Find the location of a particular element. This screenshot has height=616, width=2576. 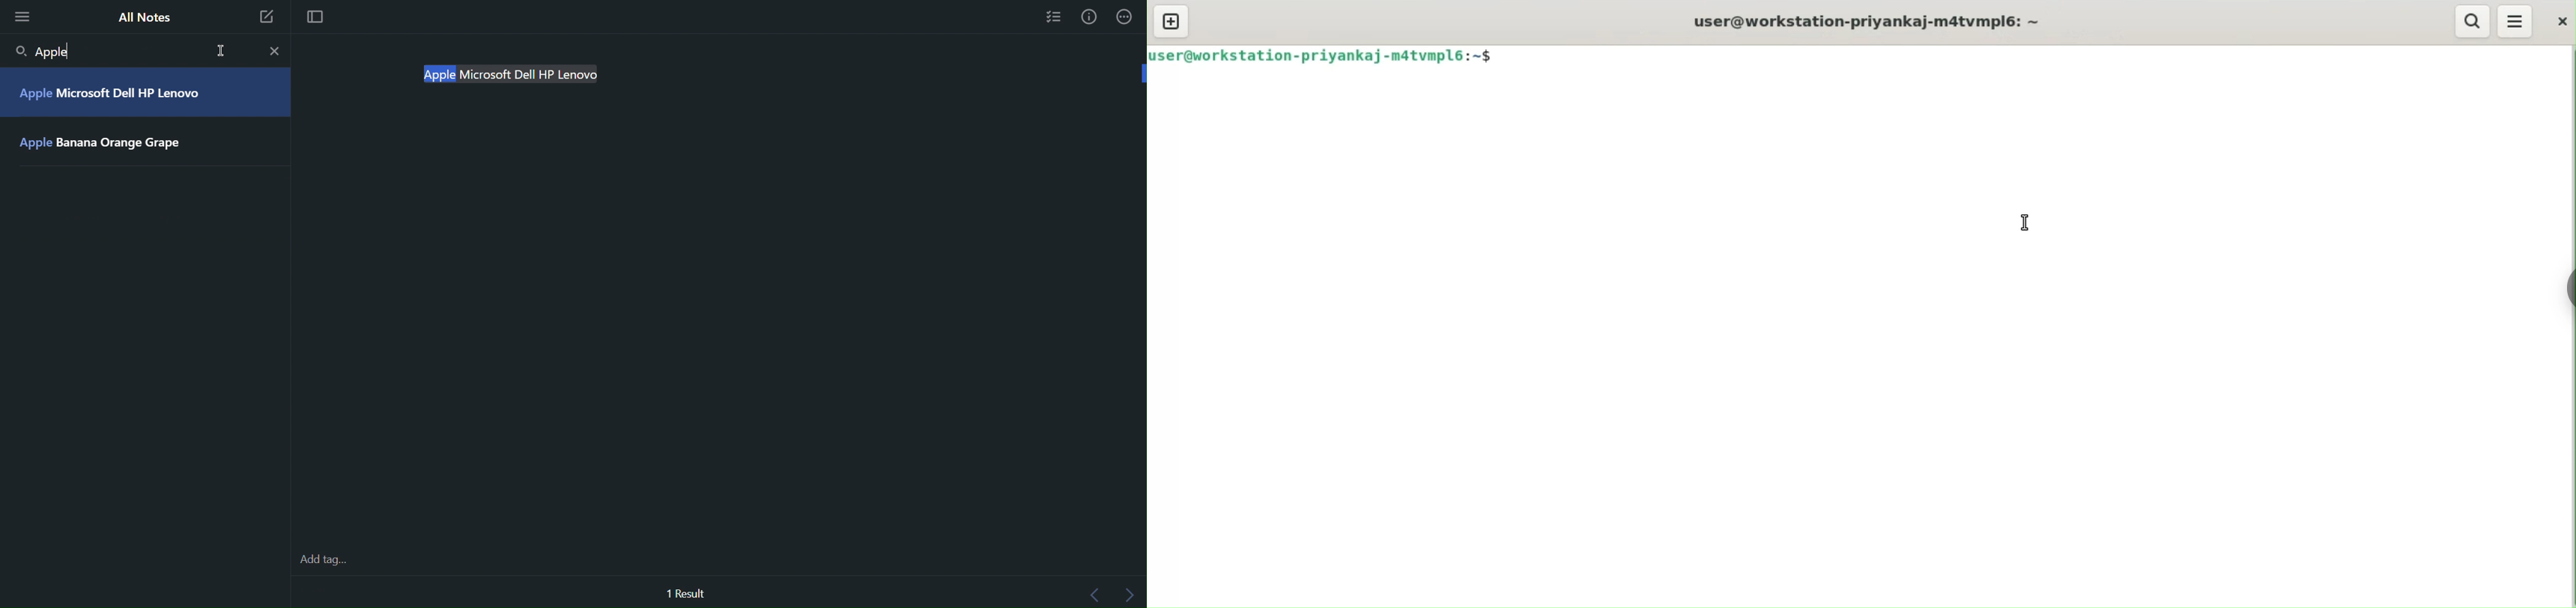

 Microsoft Dell HP Lenovo is located at coordinates (139, 94).